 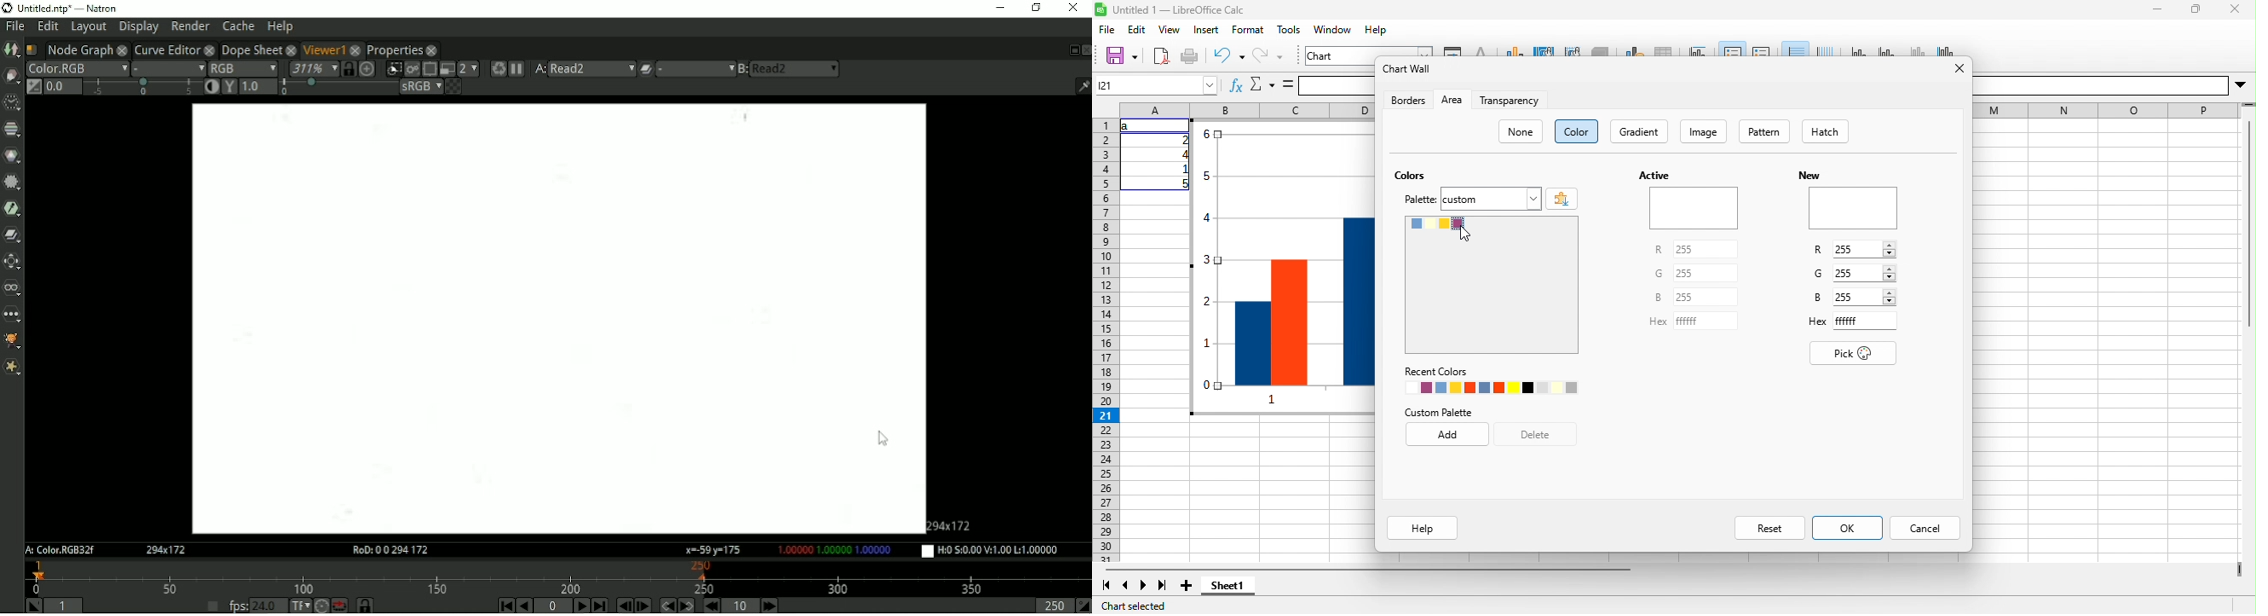 What do you see at coordinates (1890, 297) in the screenshot?
I see `Increase/Decrease B value` at bounding box center [1890, 297].